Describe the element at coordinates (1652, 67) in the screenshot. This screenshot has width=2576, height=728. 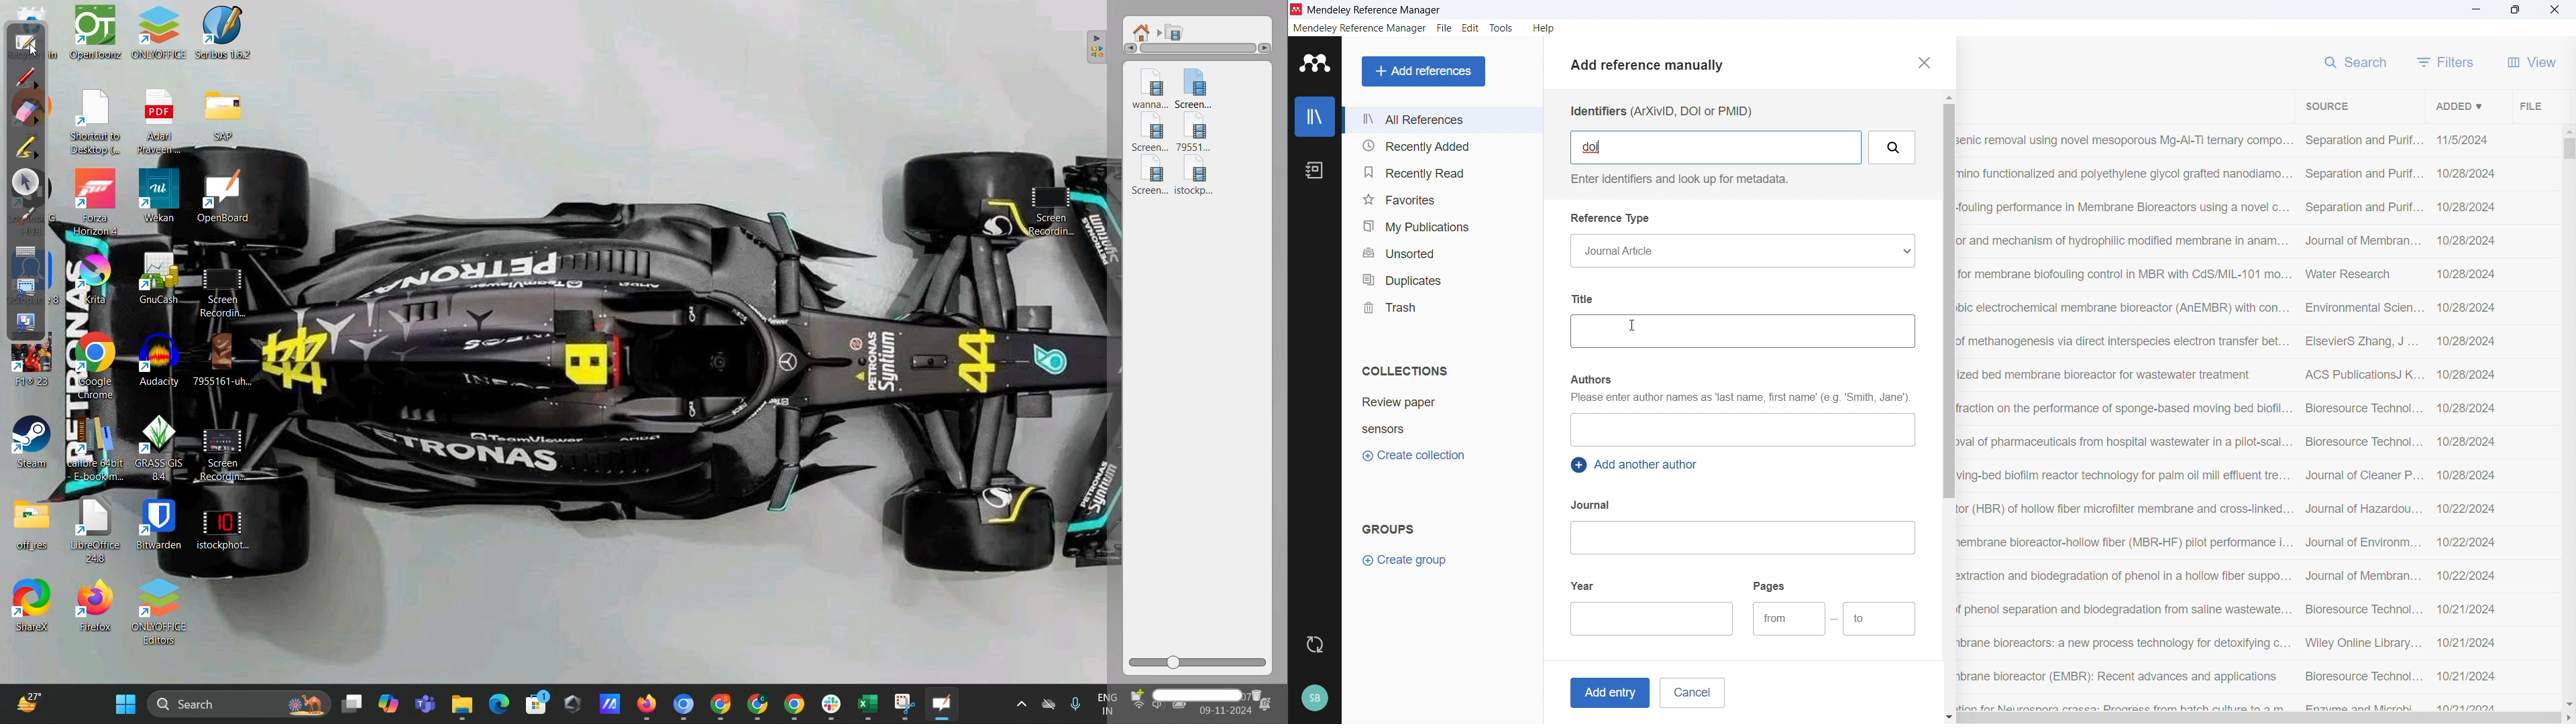
I see `Add references manually ` at that location.